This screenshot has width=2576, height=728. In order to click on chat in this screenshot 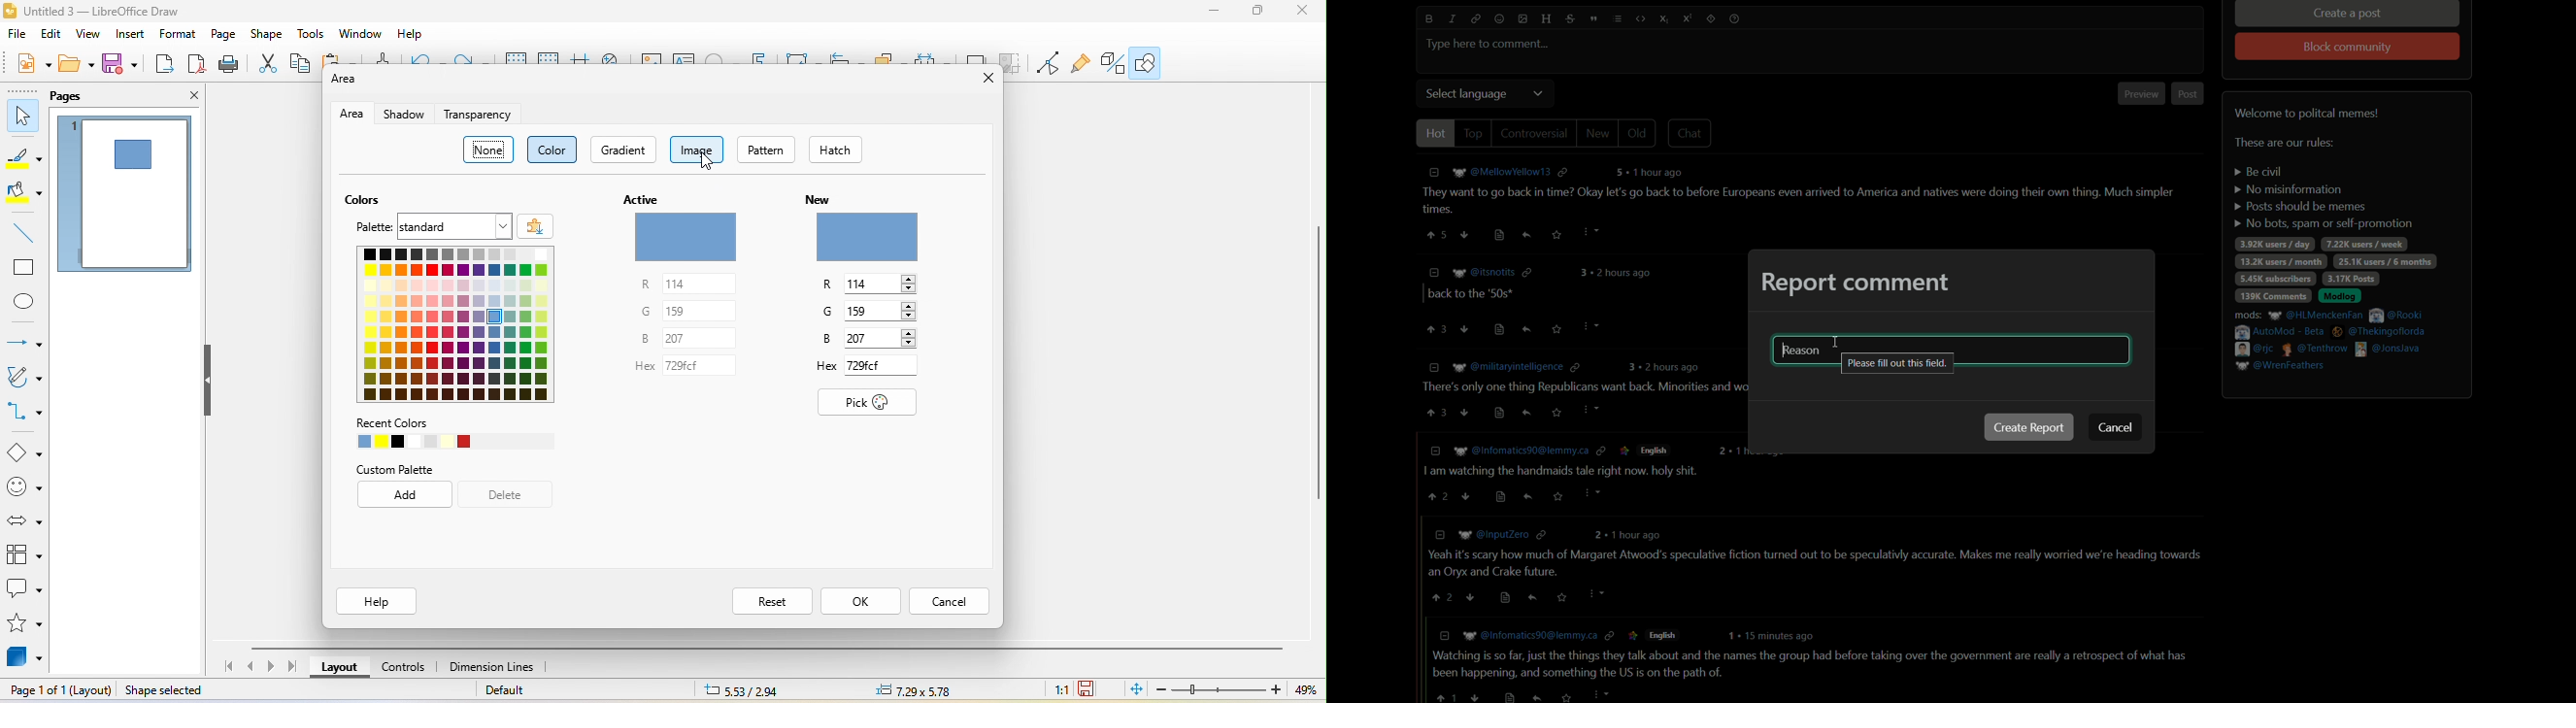, I will do `click(1690, 133)`.